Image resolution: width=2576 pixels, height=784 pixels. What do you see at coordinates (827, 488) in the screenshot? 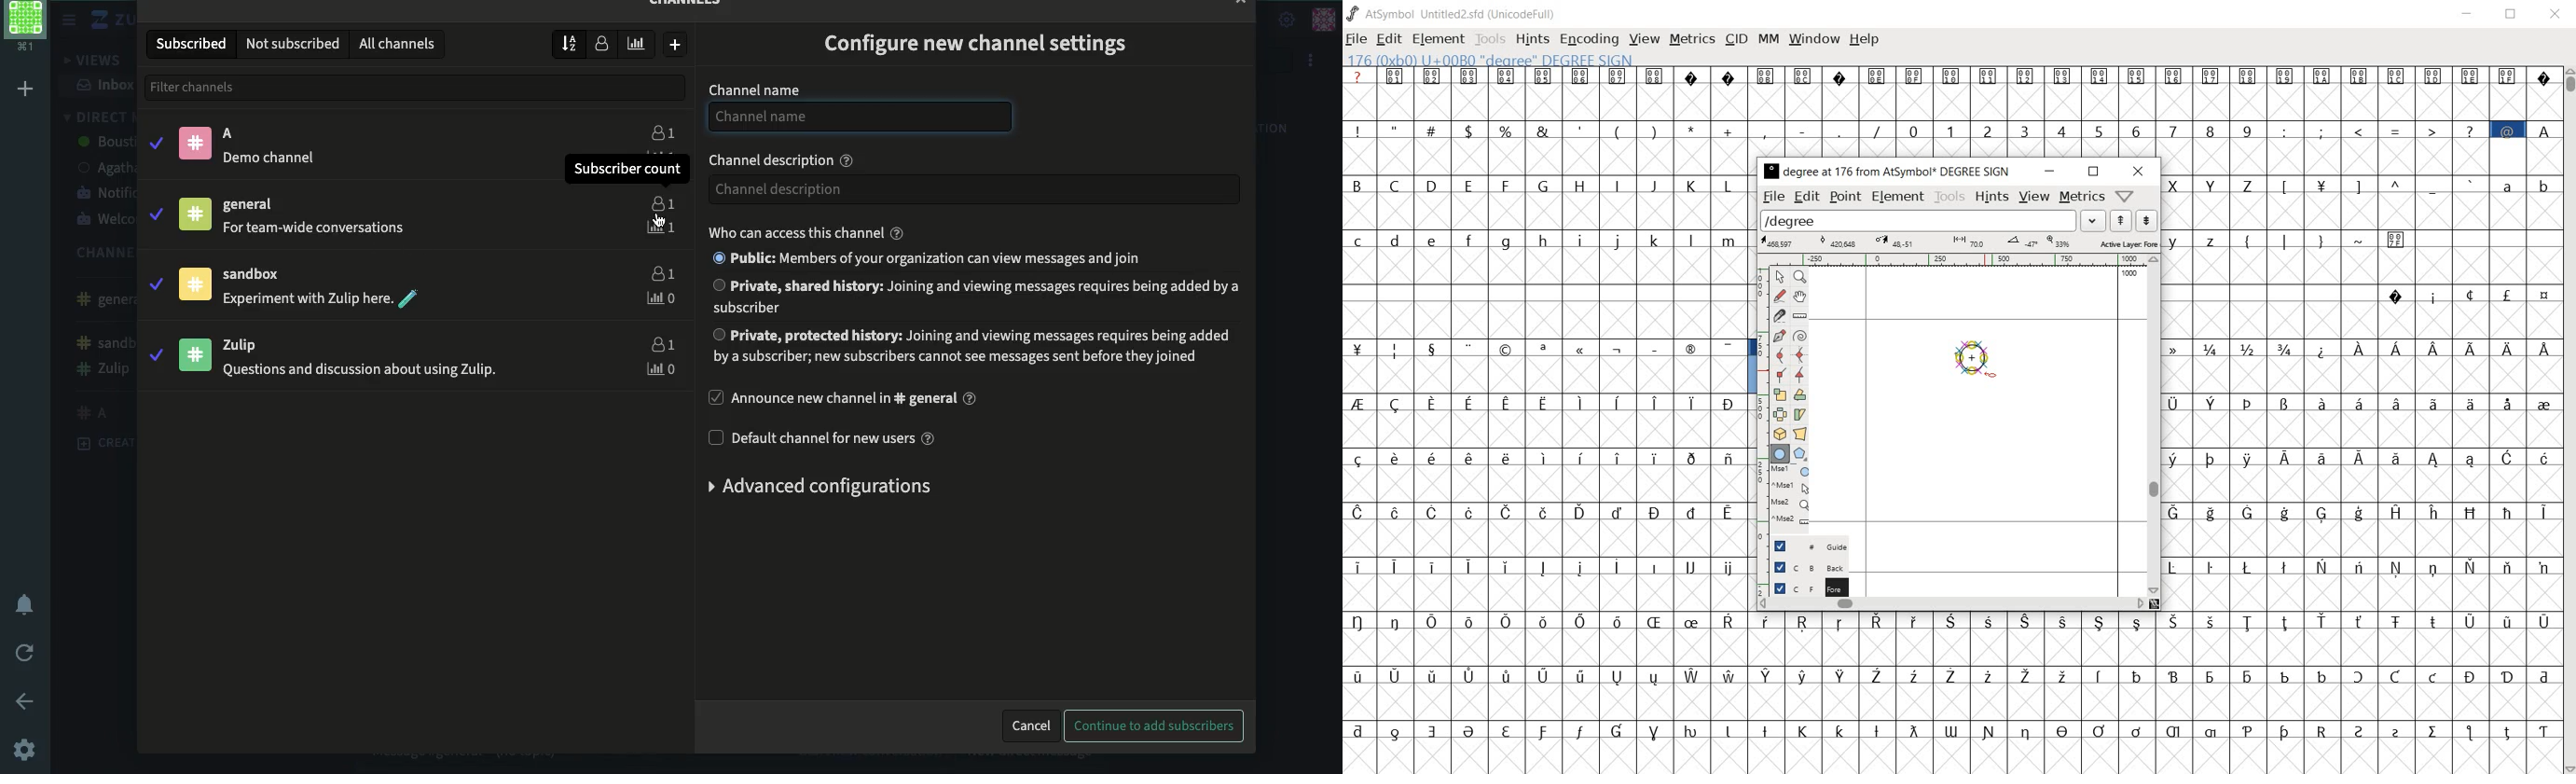
I see `advanced configurations` at bounding box center [827, 488].